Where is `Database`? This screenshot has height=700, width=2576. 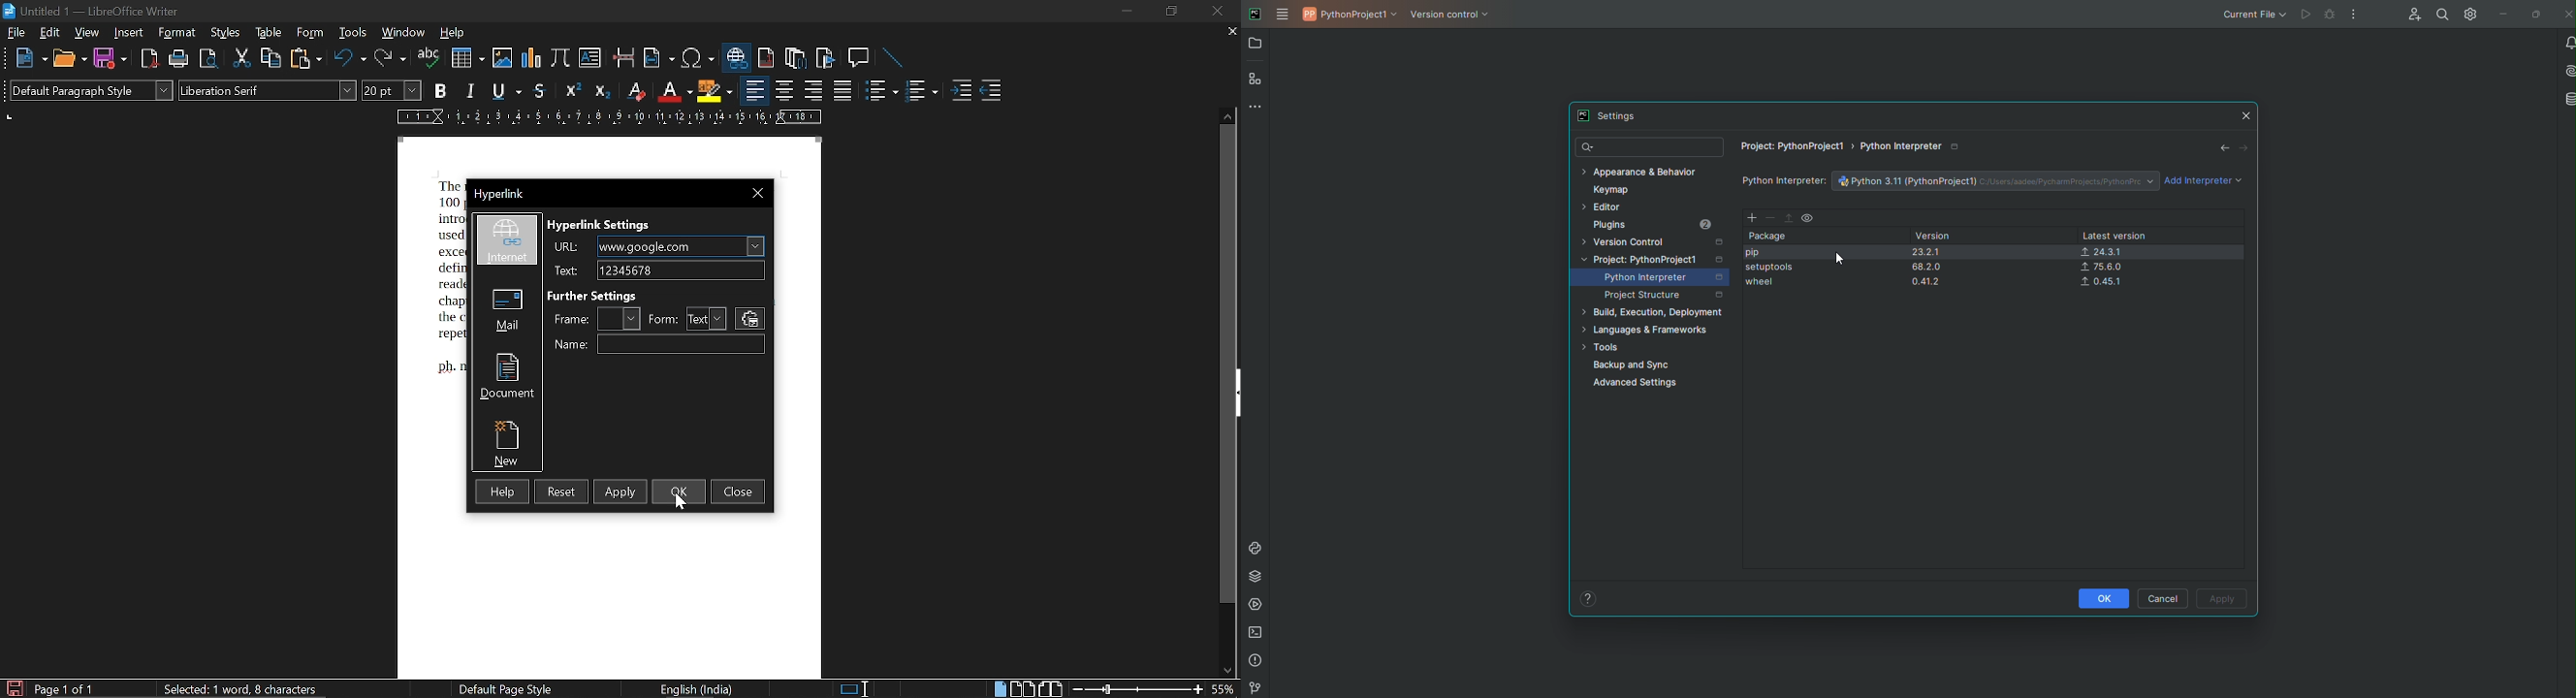
Database is located at coordinates (2568, 97).